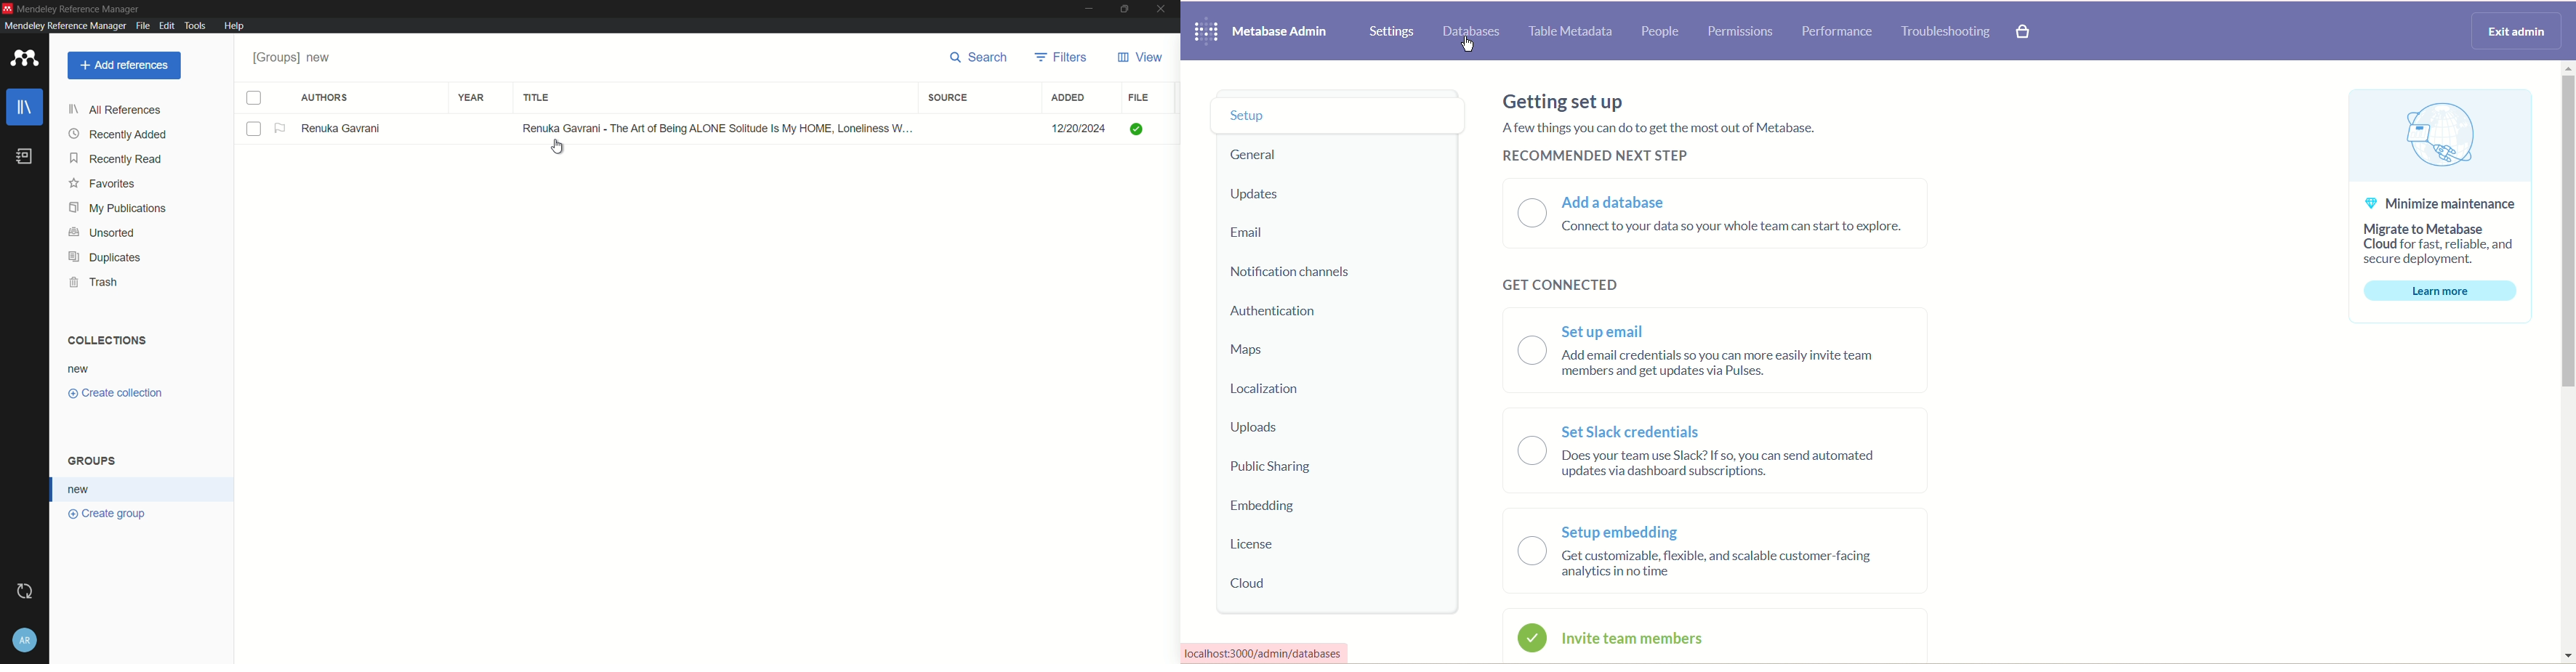  I want to click on authors, so click(326, 98).